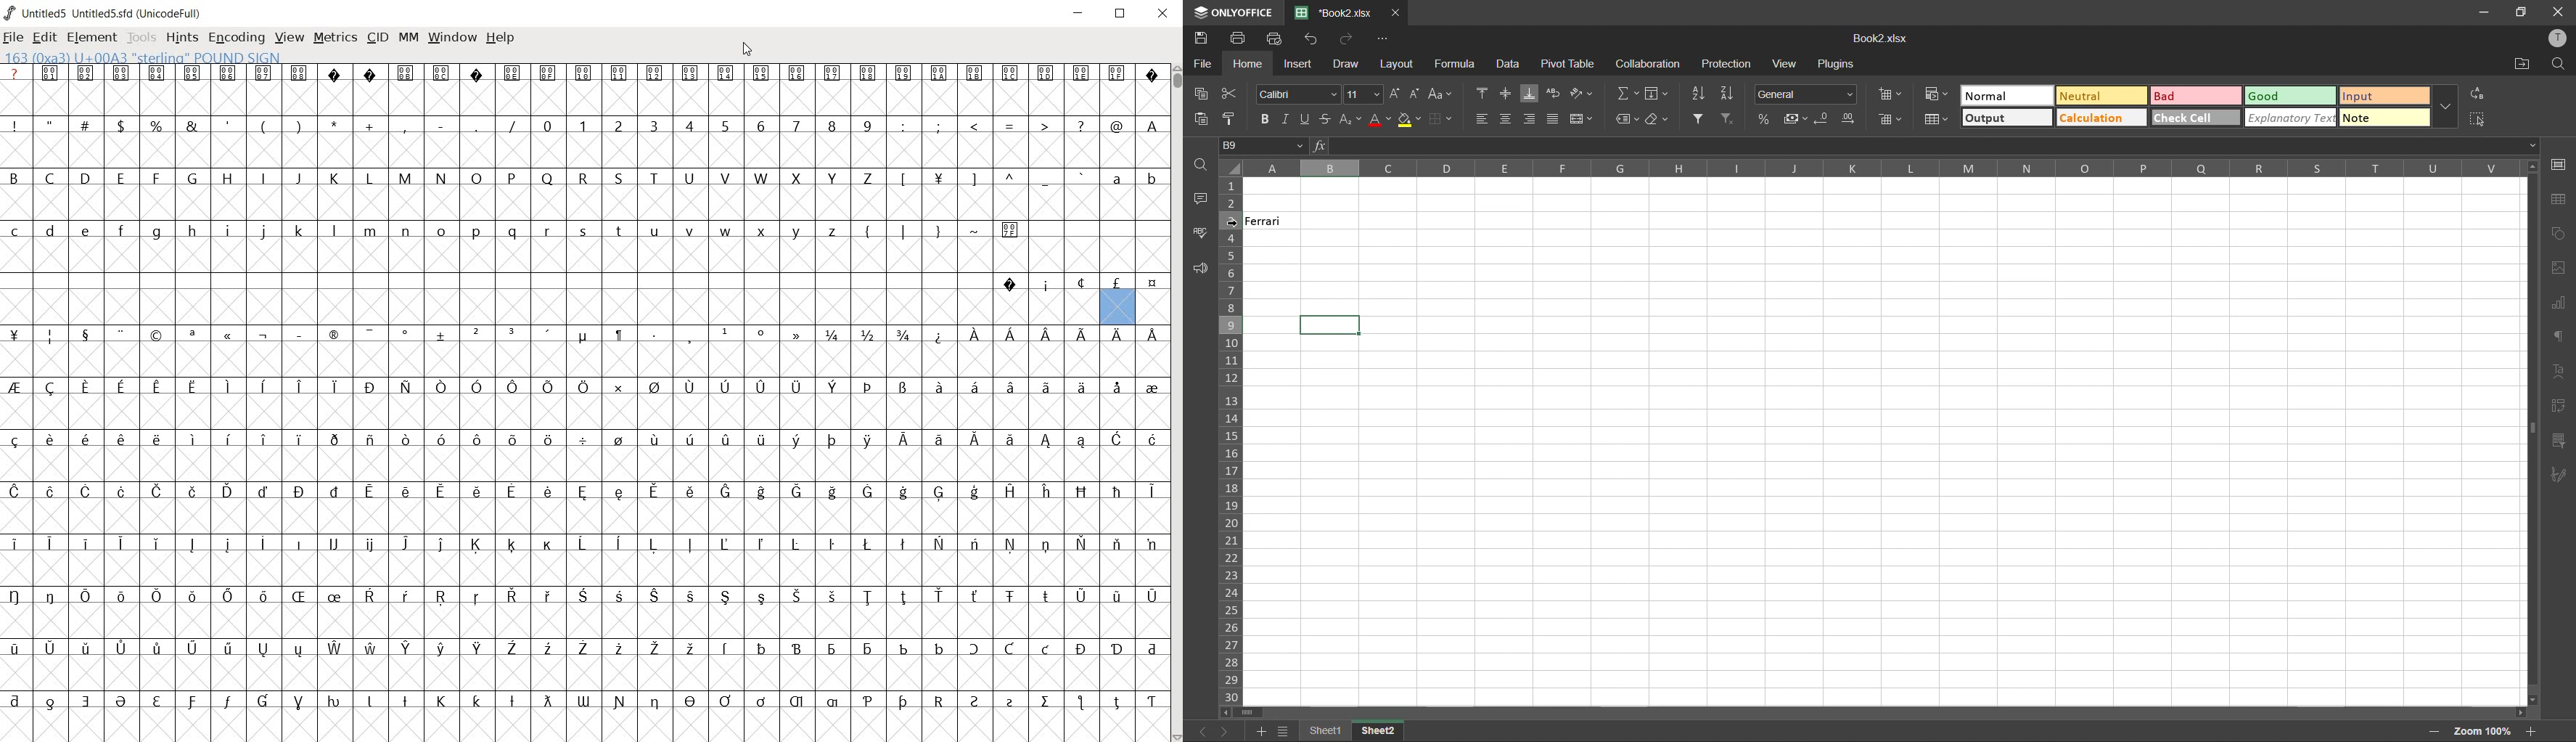 The width and height of the screenshot is (2576, 756). I want to click on maximize, so click(2521, 13).